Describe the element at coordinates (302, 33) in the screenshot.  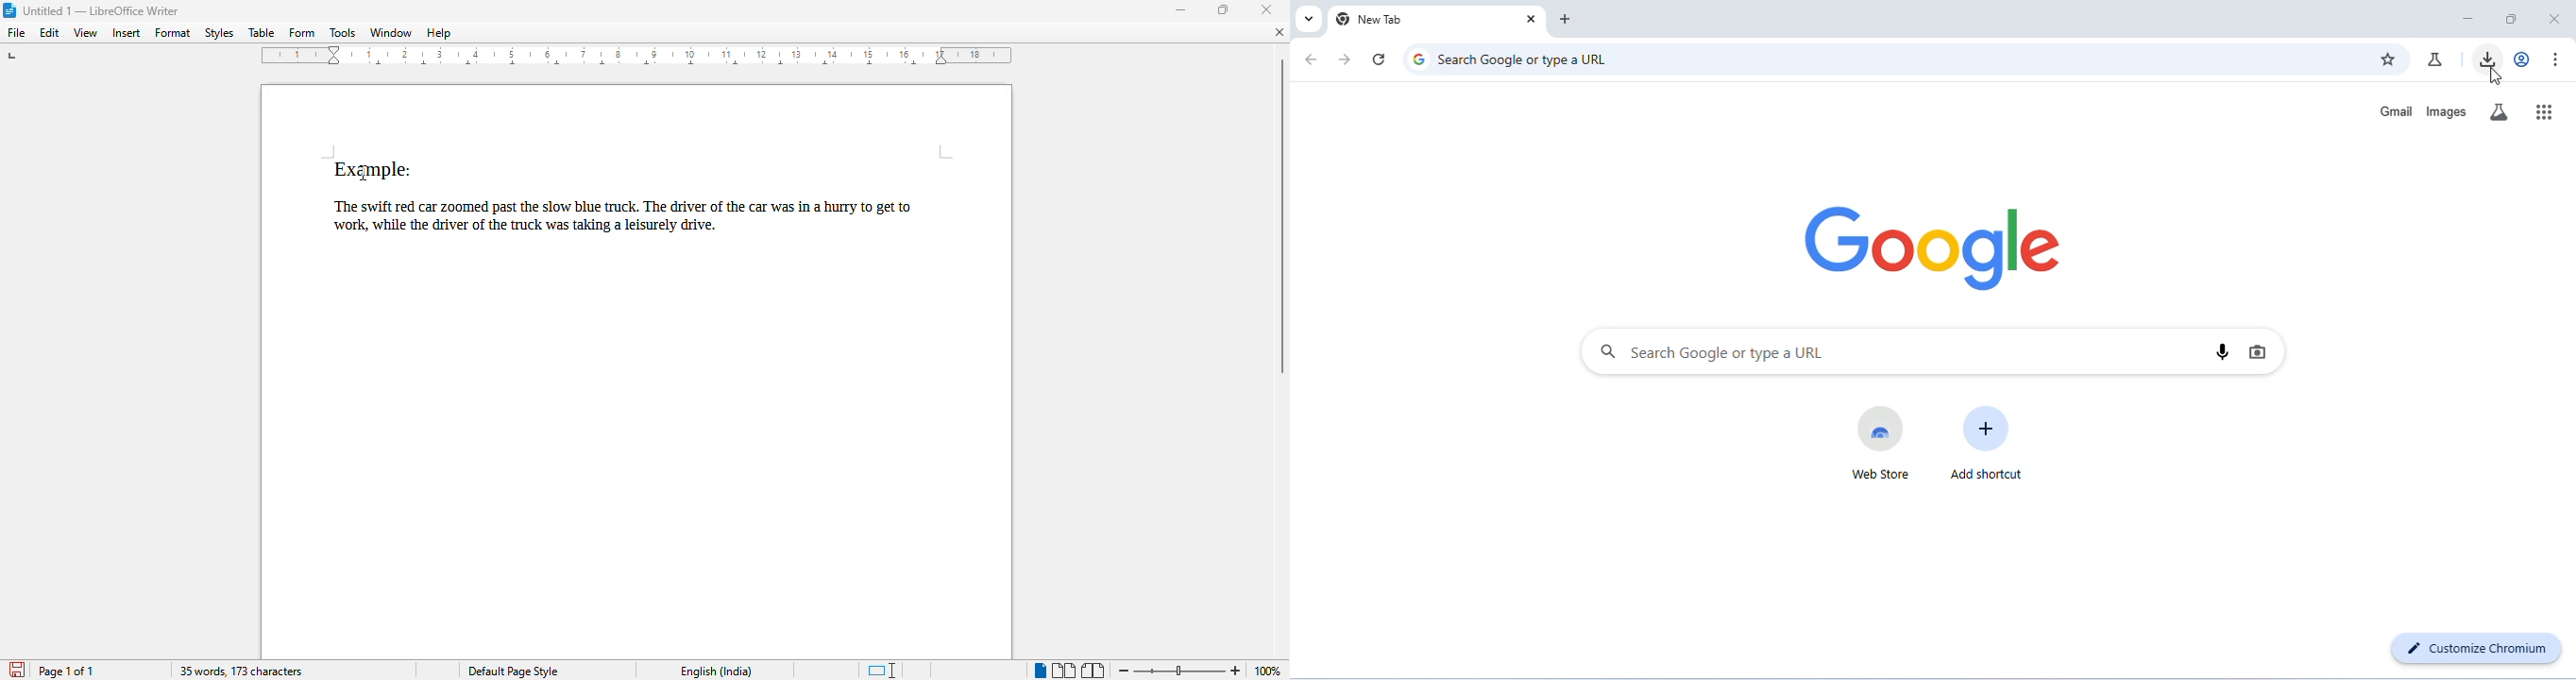
I see `form` at that location.